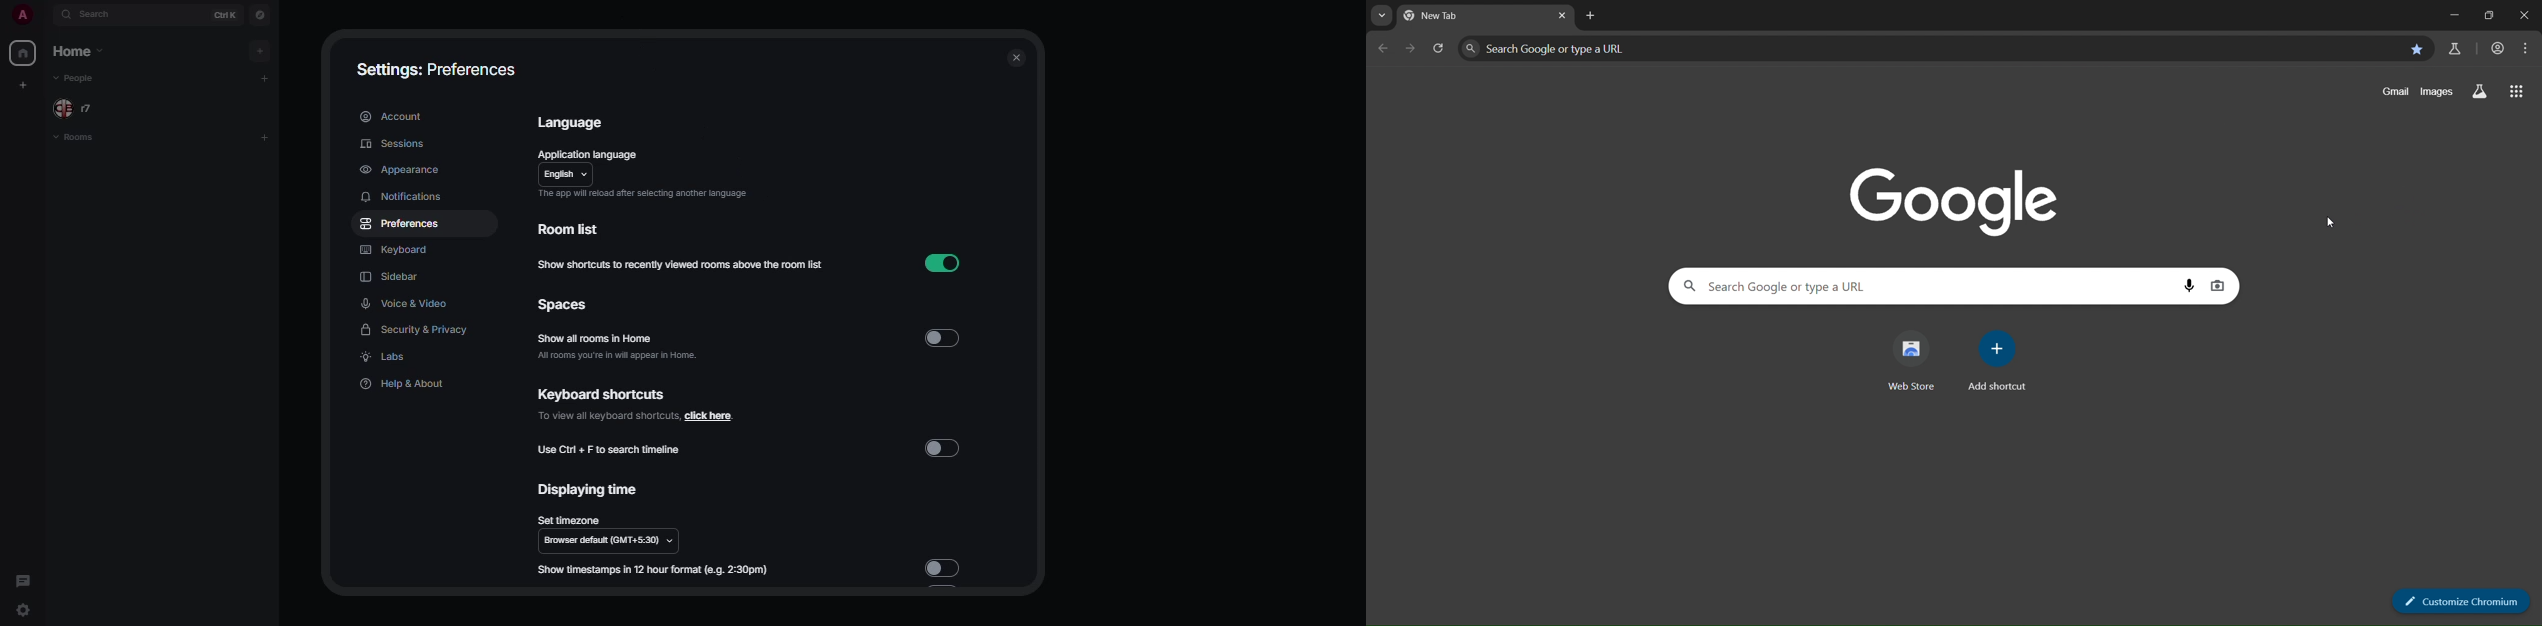 This screenshot has width=2548, height=644. What do you see at coordinates (1561, 16) in the screenshot?
I see `close tab` at bounding box center [1561, 16].